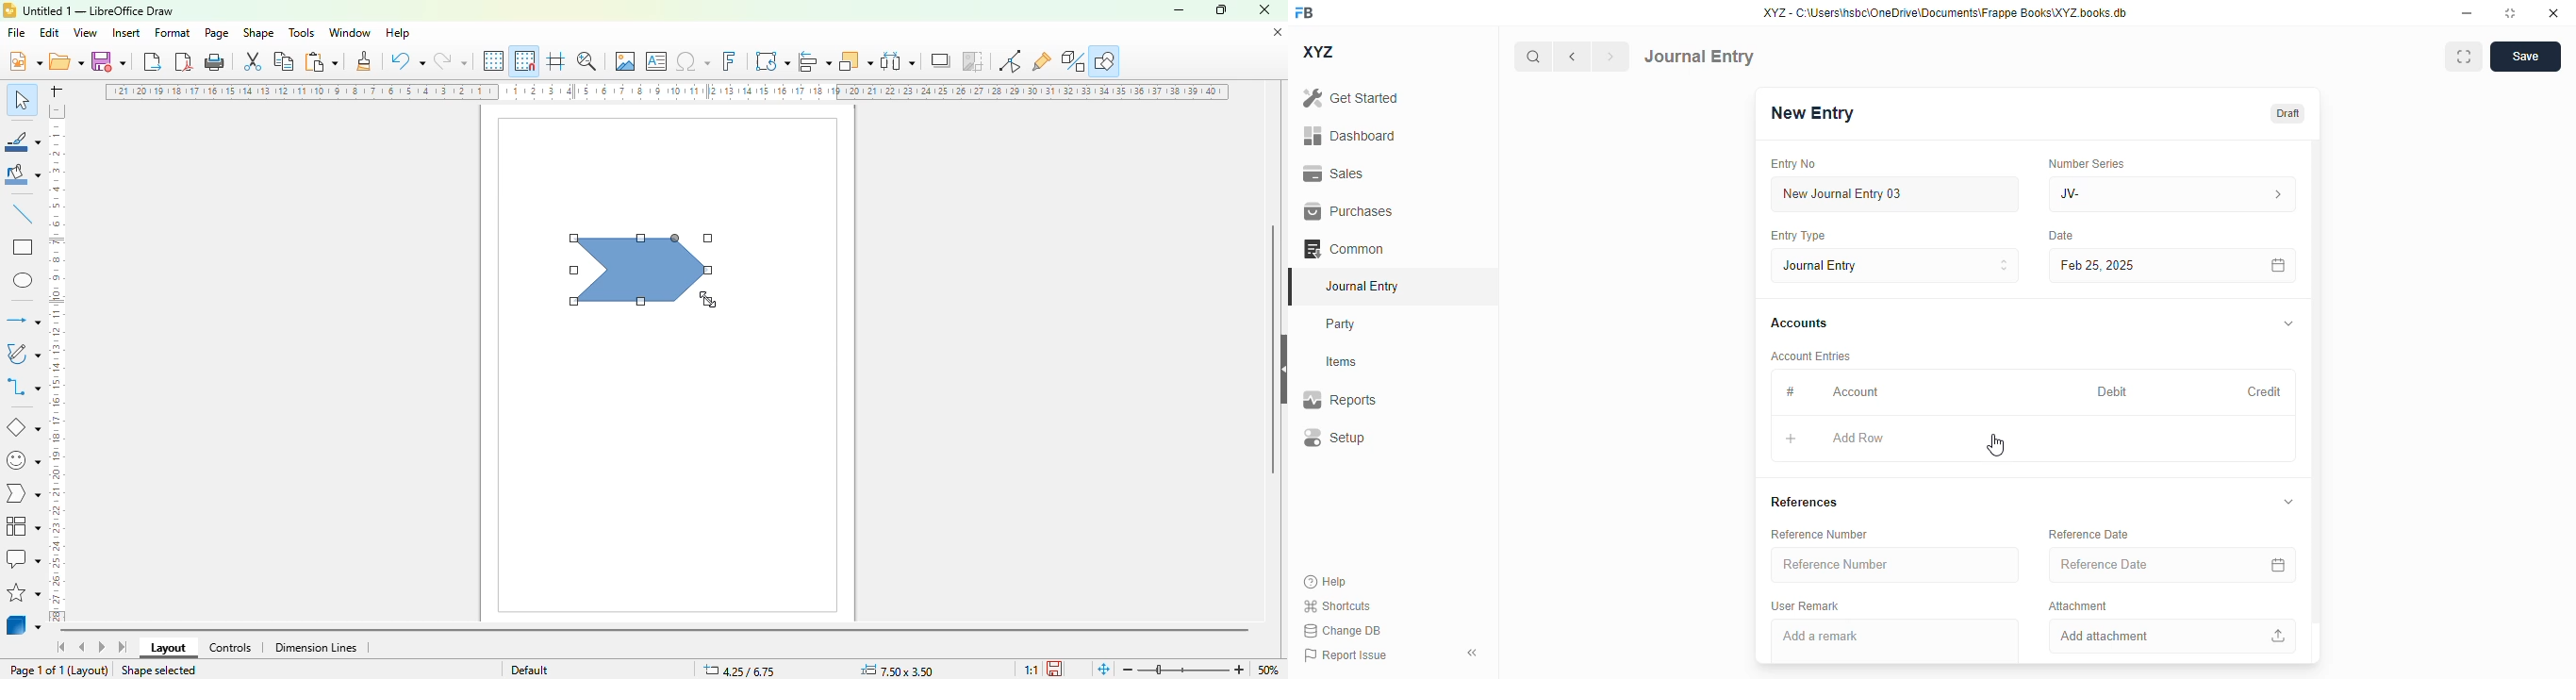  What do you see at coordinates (365, 59) in the screenshot?
I see `clone formatting` at bounding box center [365, 59].